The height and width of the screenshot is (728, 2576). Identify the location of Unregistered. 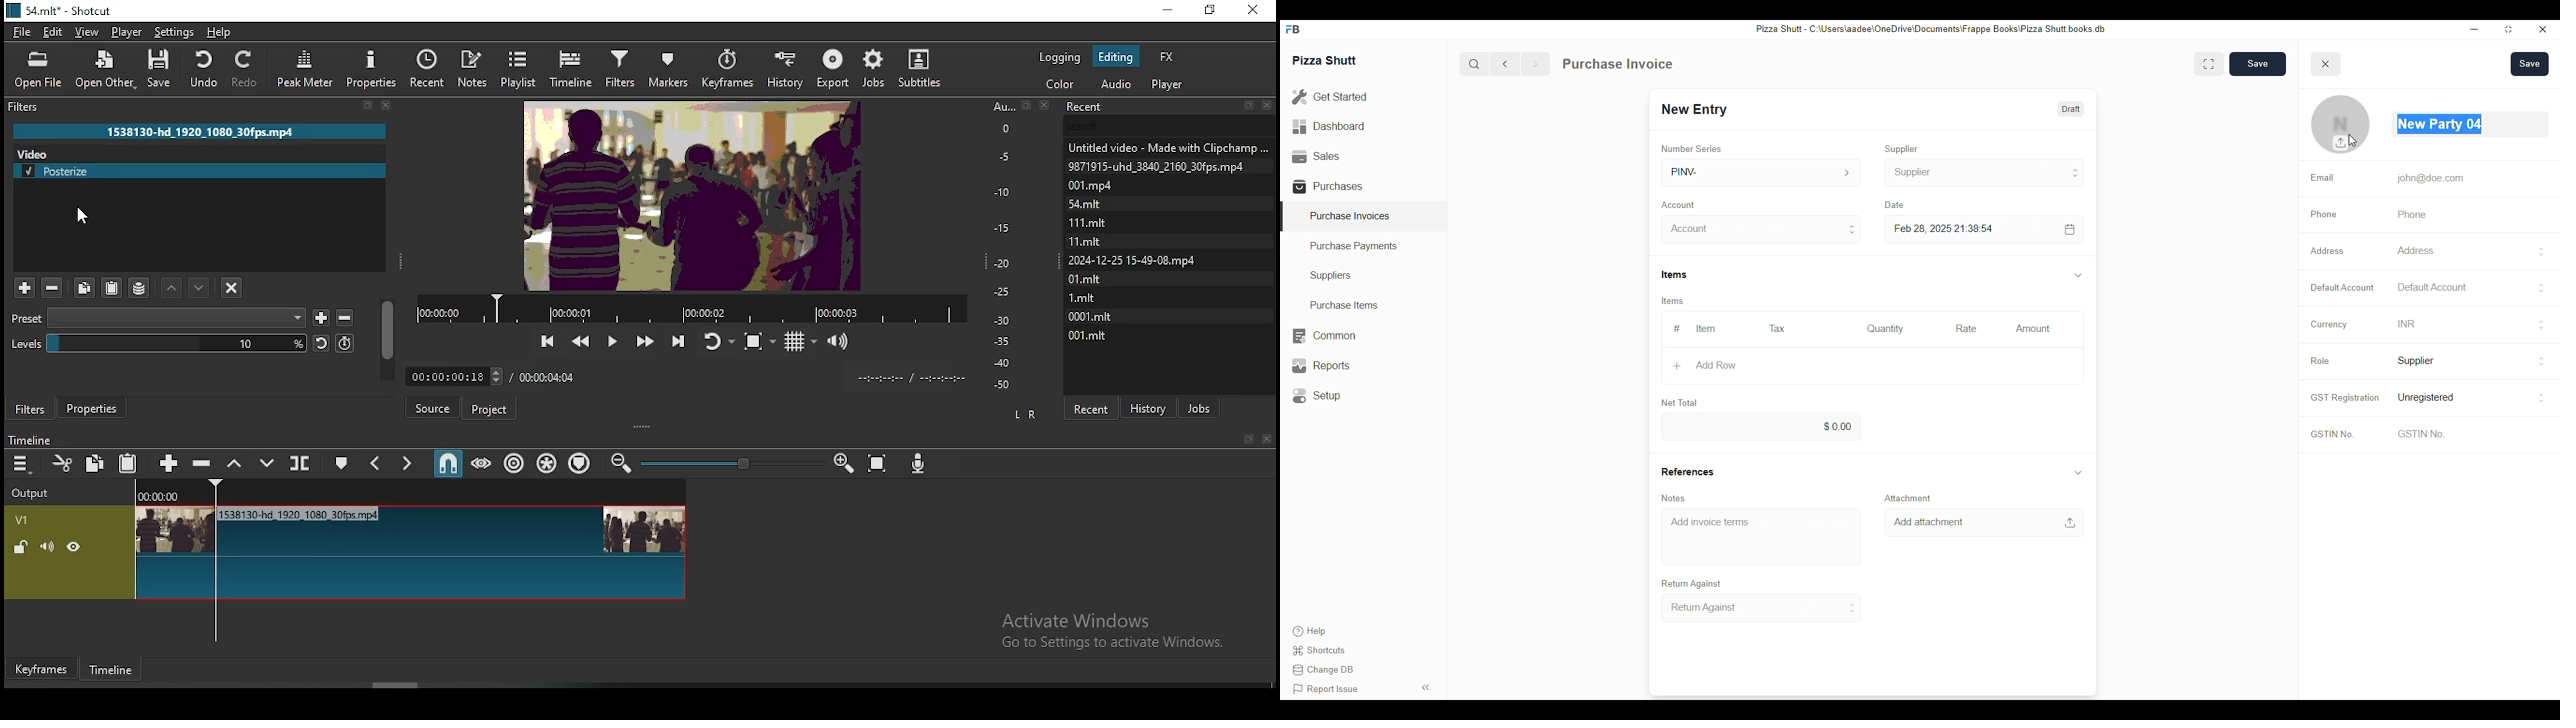
(2427, 397).